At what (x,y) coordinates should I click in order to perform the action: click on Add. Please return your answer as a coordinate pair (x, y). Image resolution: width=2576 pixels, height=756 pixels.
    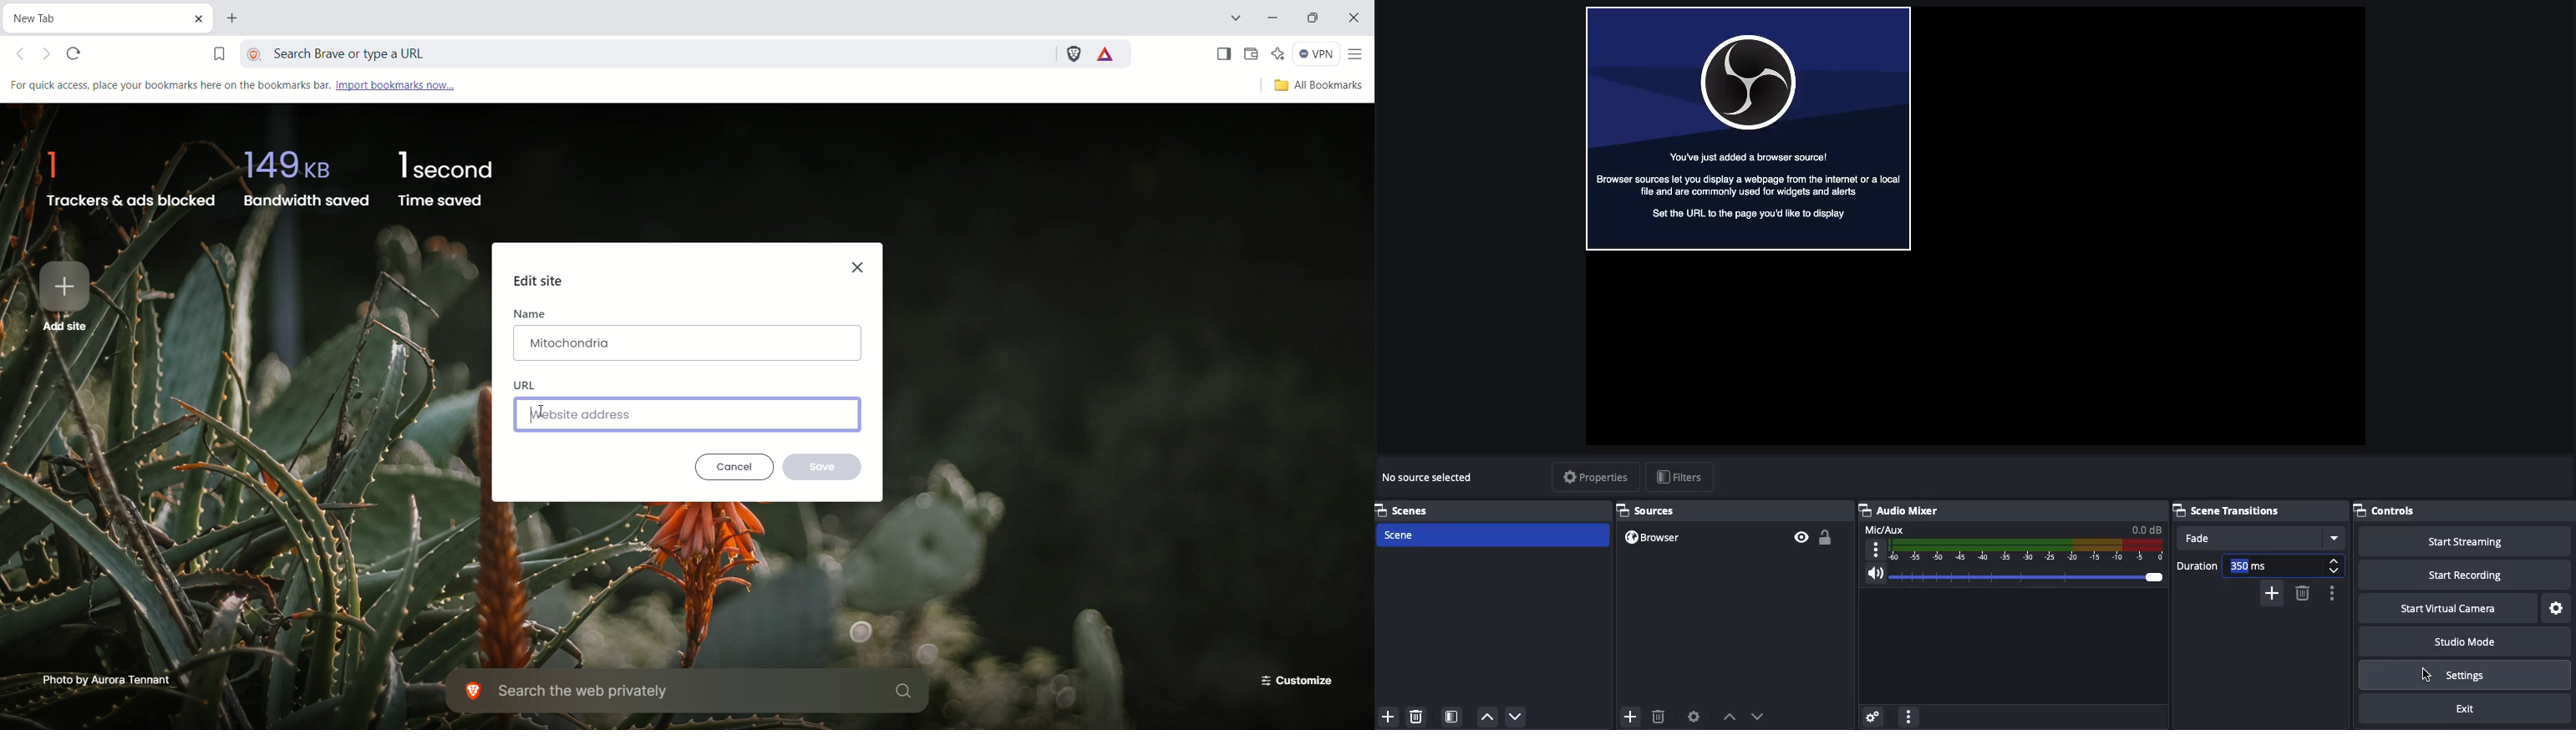
    Looking at the image, I should click on (1631, 715).